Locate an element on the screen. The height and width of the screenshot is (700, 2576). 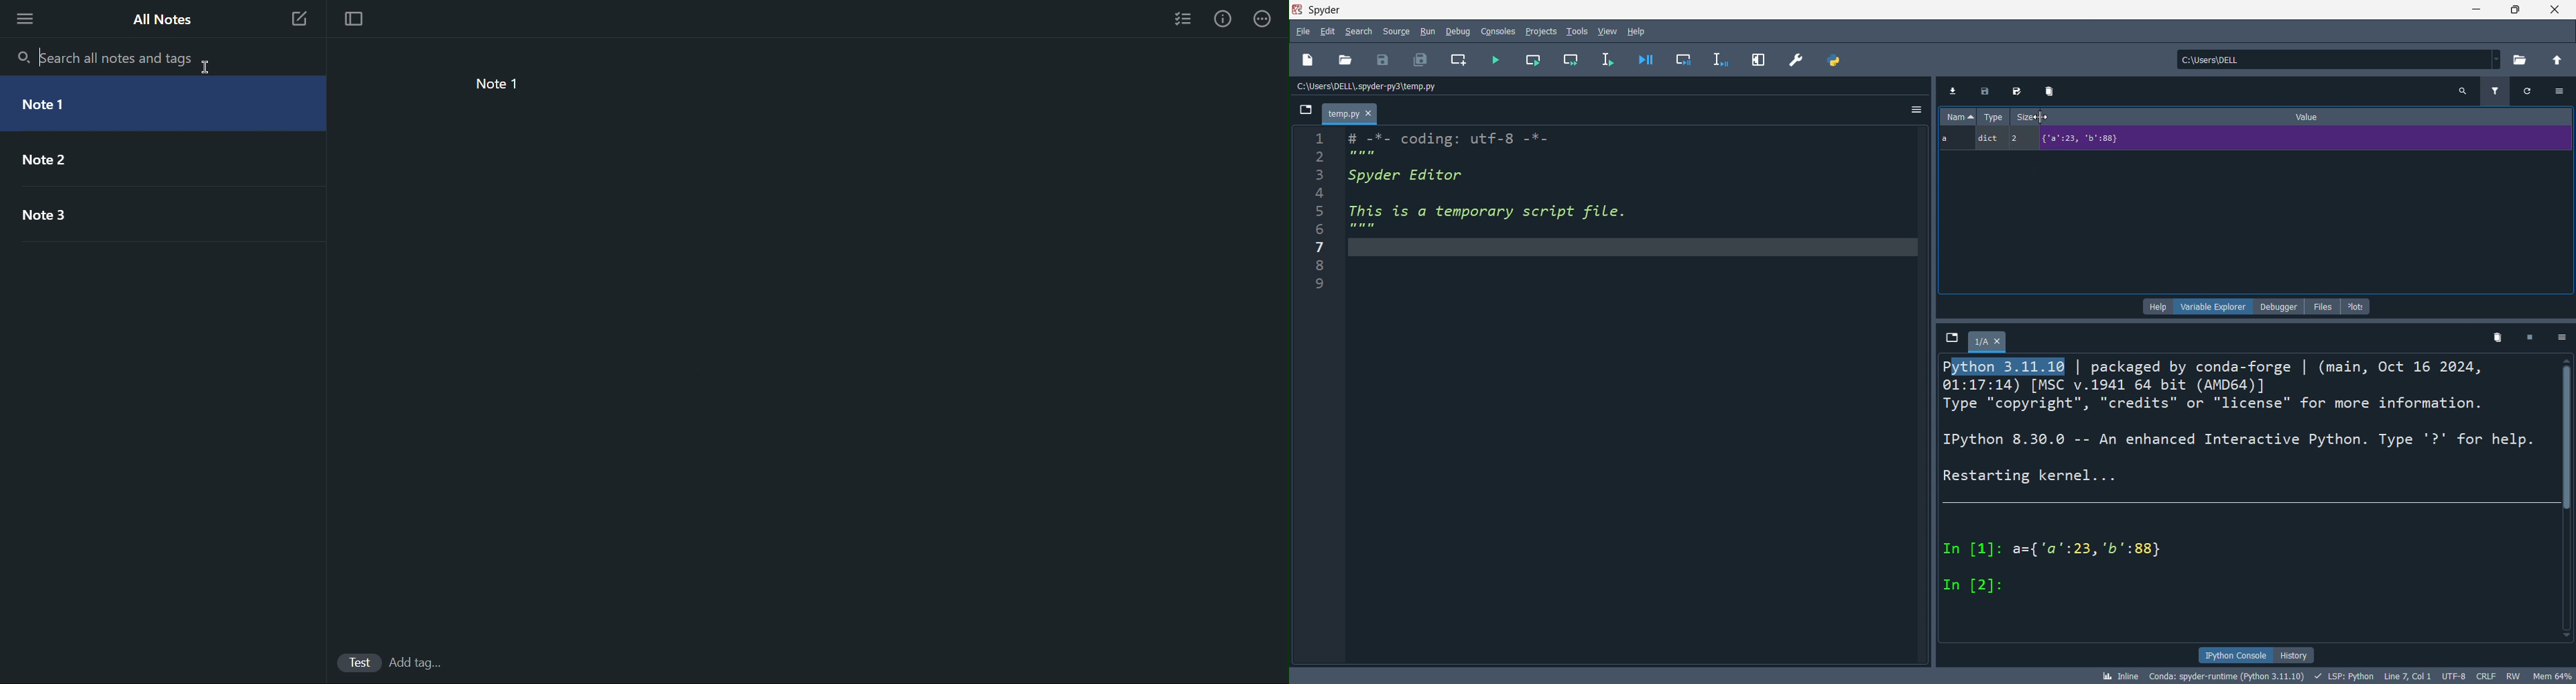
Note 1 is located at coordinates (142, 104).